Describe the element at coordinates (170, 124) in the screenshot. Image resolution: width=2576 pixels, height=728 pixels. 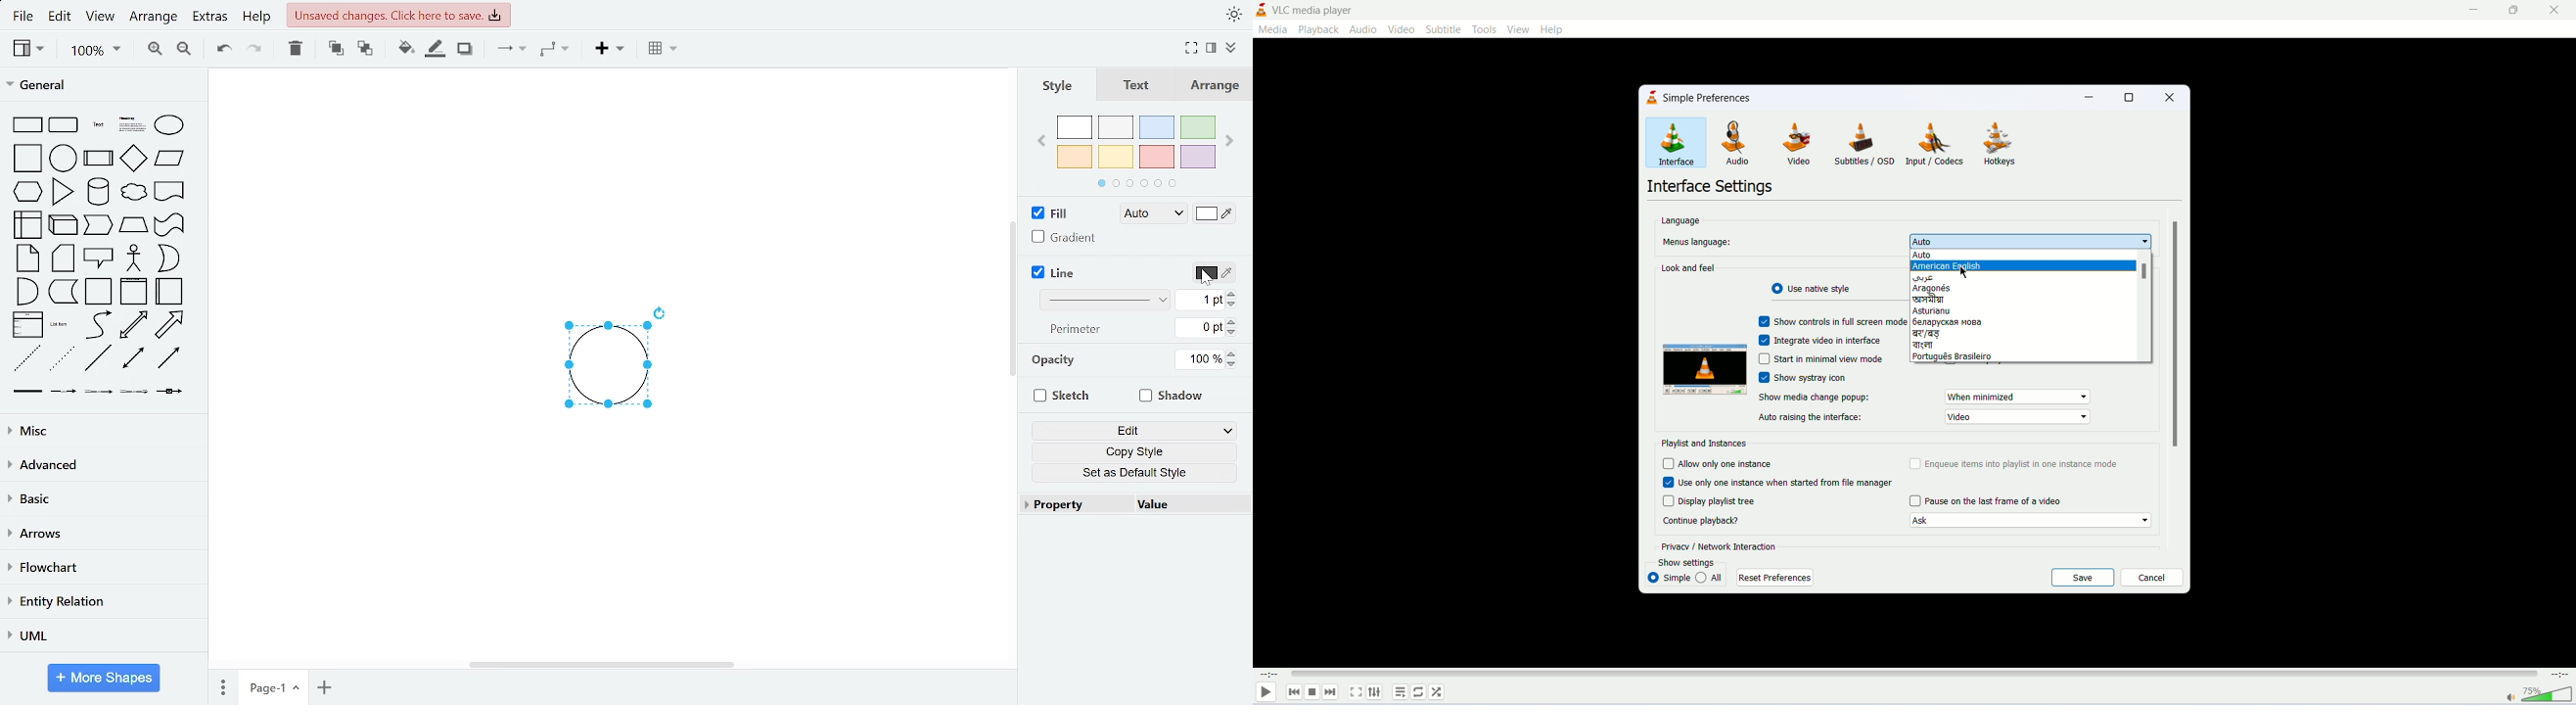
I see `ellipse` at that location.